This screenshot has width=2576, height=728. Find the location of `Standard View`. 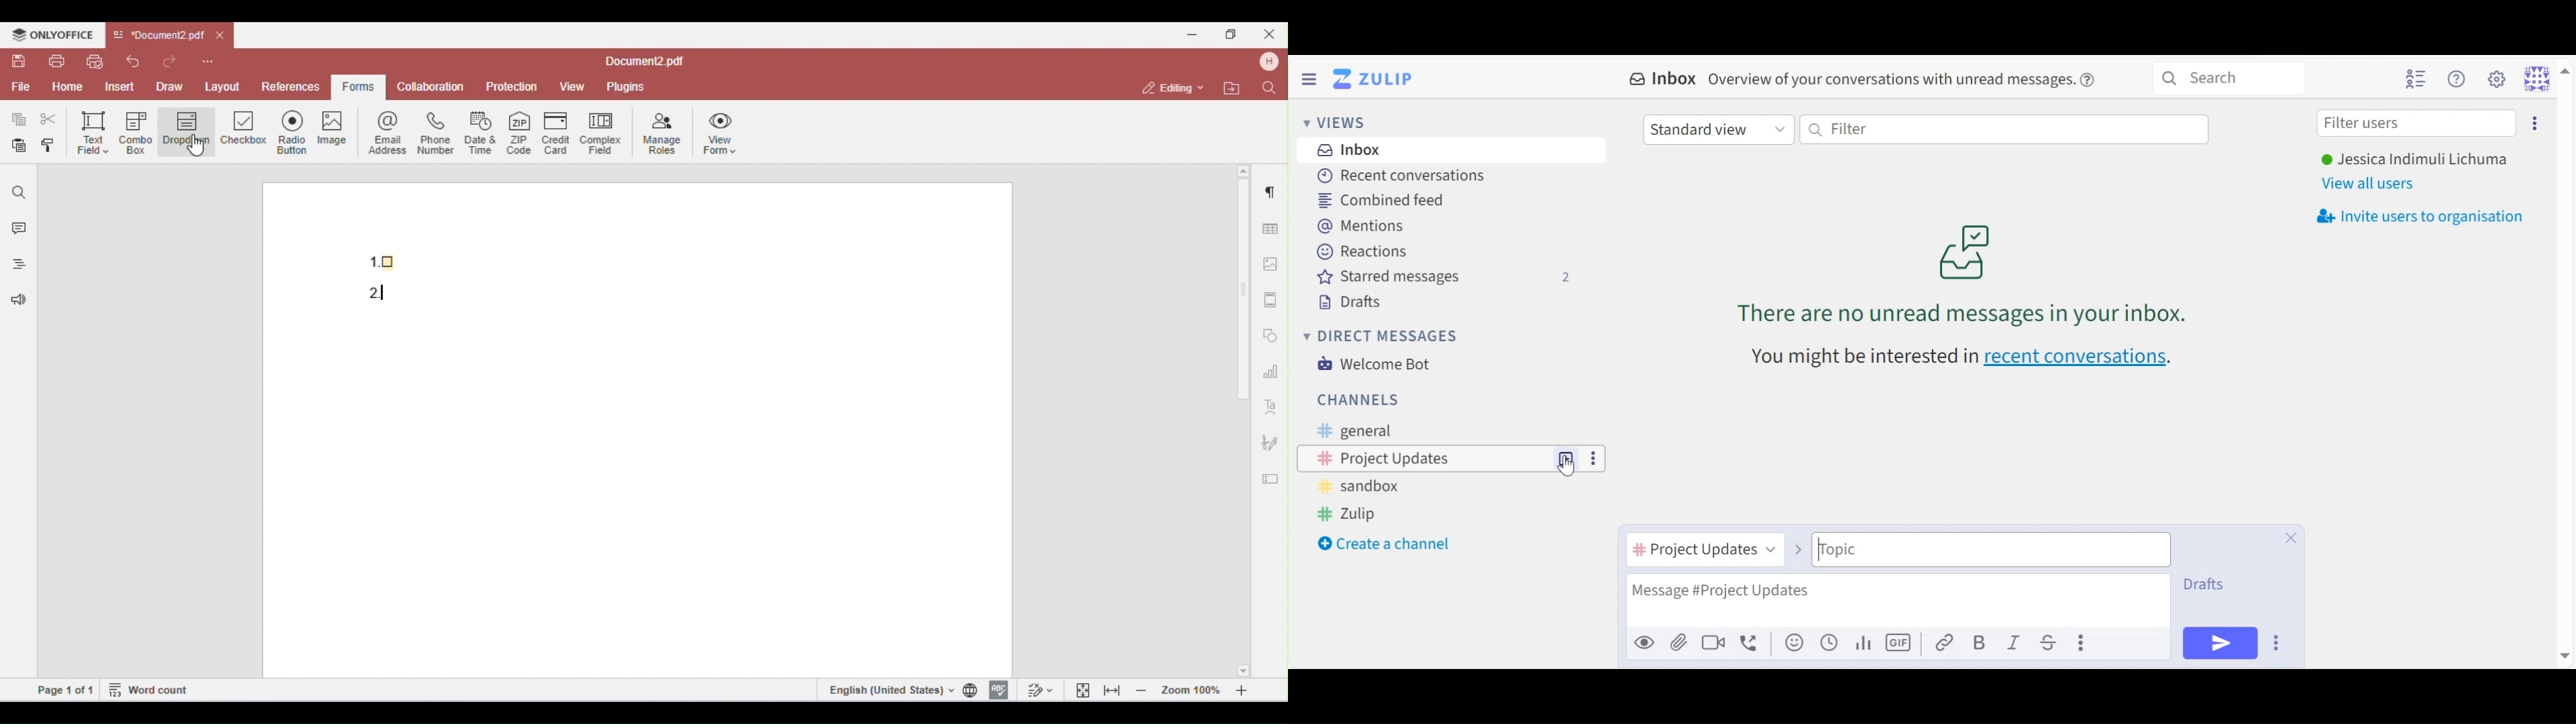

Standard View is located at coordinates (1717, 131).